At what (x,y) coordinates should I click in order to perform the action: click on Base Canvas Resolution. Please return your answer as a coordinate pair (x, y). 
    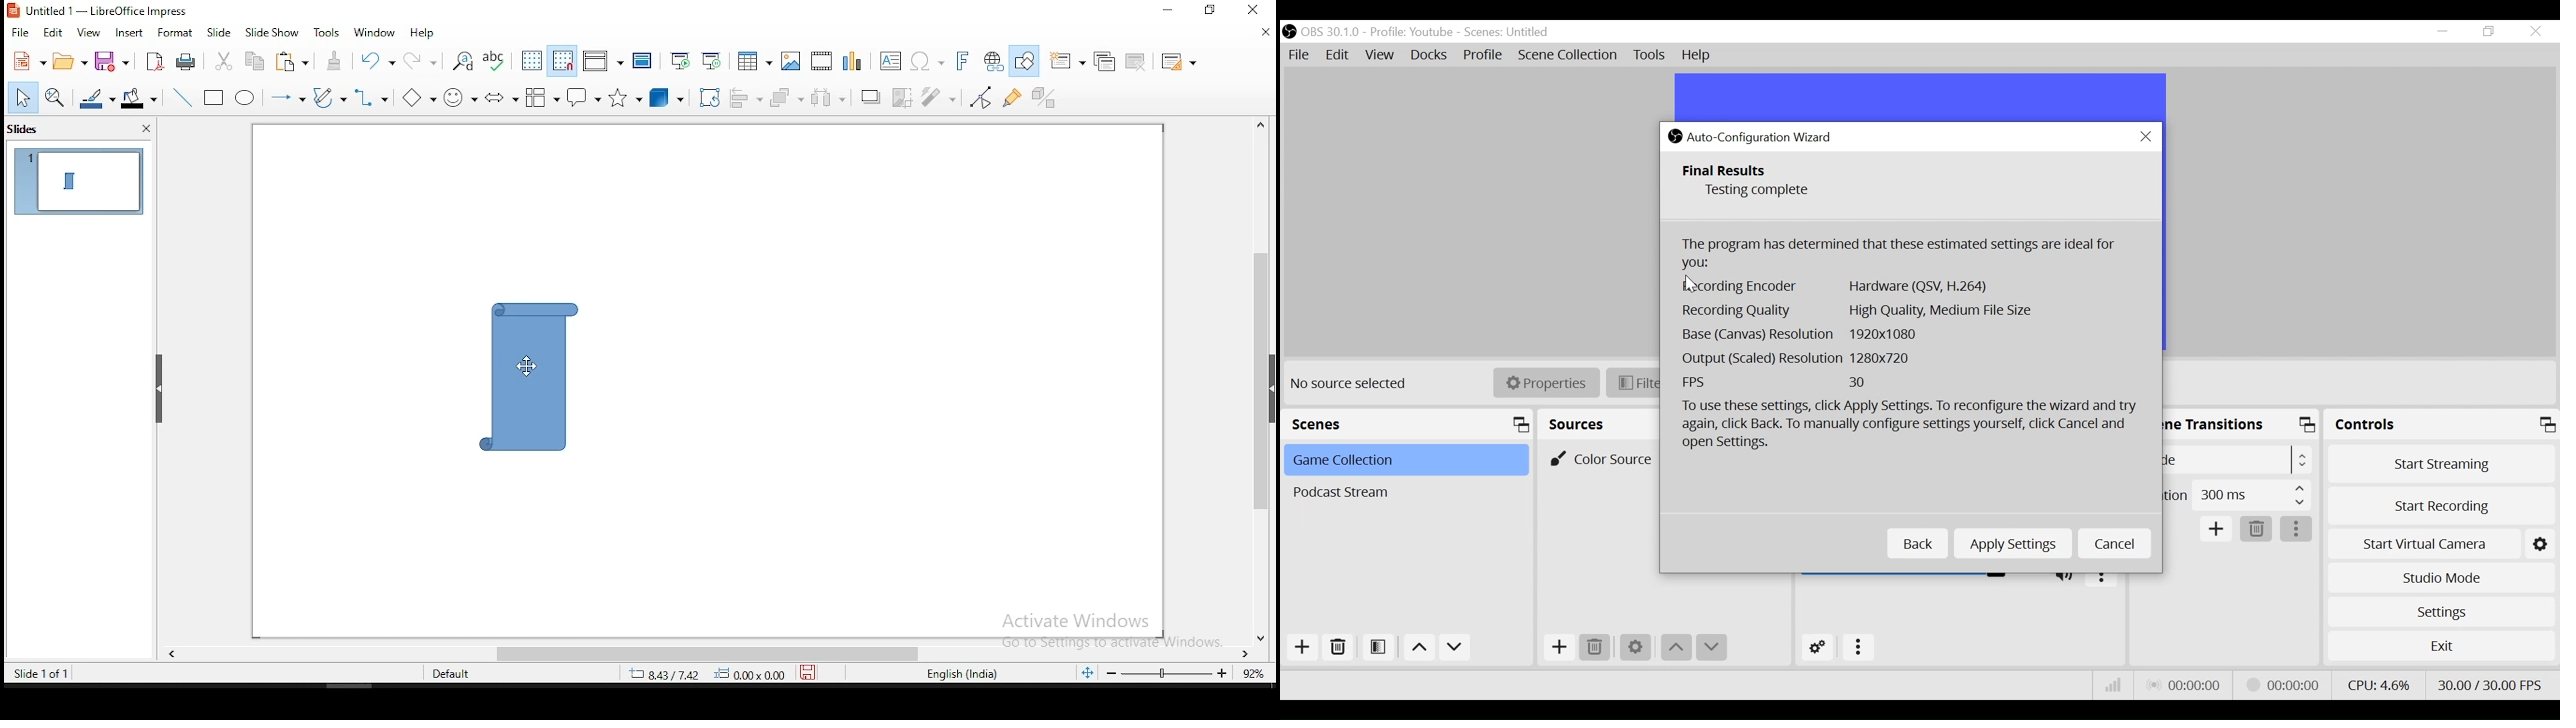
    Looking at the image, I should click on (1823, 335).